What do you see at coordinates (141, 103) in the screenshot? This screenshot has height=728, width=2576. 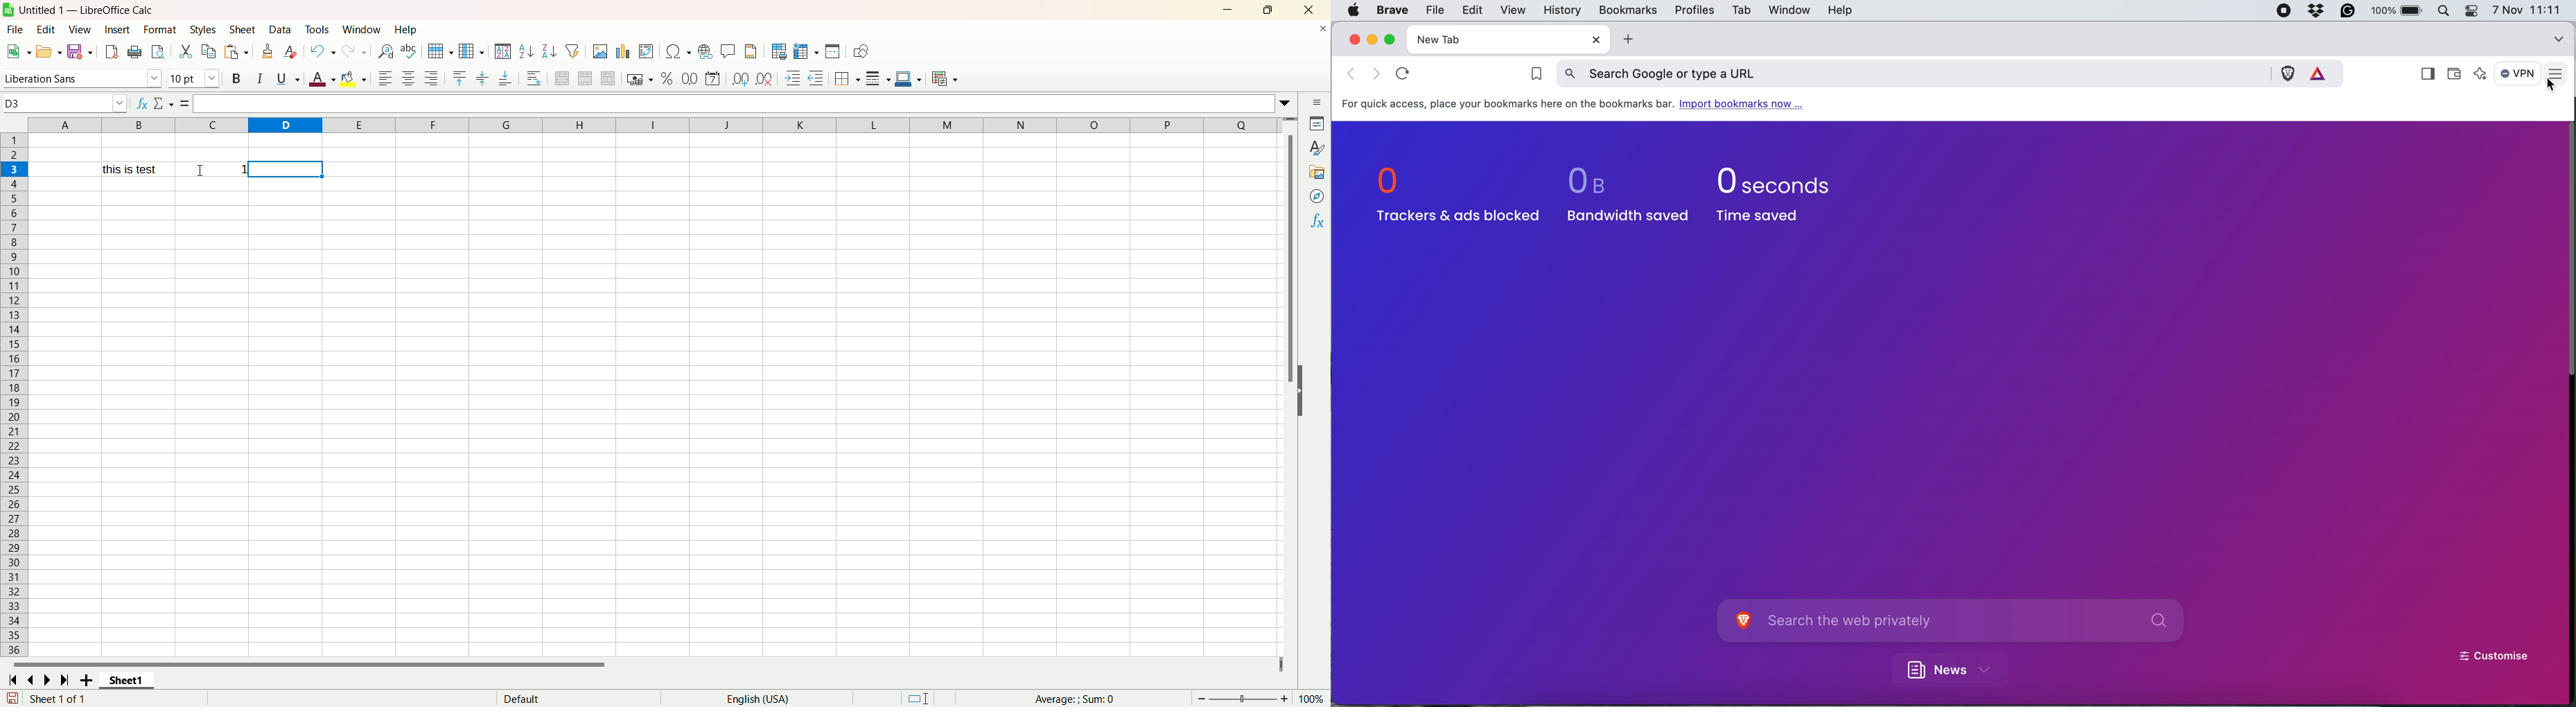 I see `function wizard` at bounding box center [141, 103].